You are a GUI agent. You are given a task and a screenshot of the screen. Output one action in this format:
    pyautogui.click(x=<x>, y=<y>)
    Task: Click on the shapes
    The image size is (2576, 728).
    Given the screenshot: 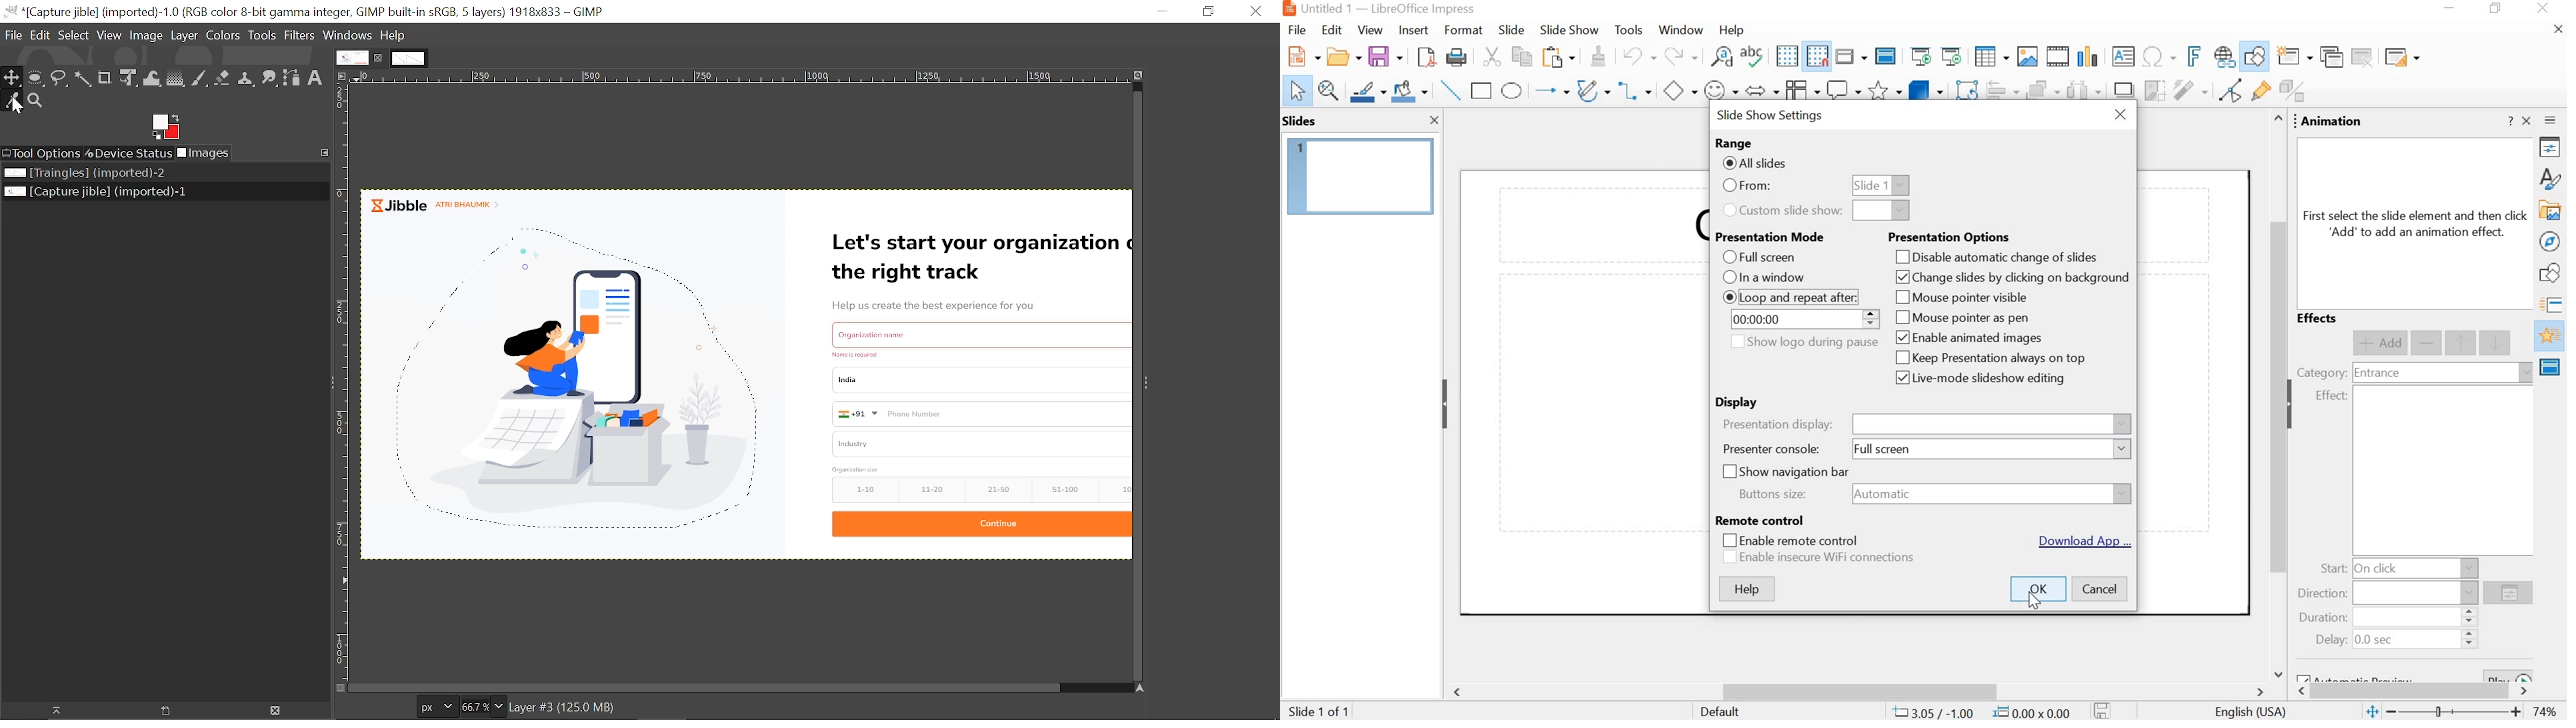 What is the action you would take?
    pyautogui.click(x=2552, y=275)
    